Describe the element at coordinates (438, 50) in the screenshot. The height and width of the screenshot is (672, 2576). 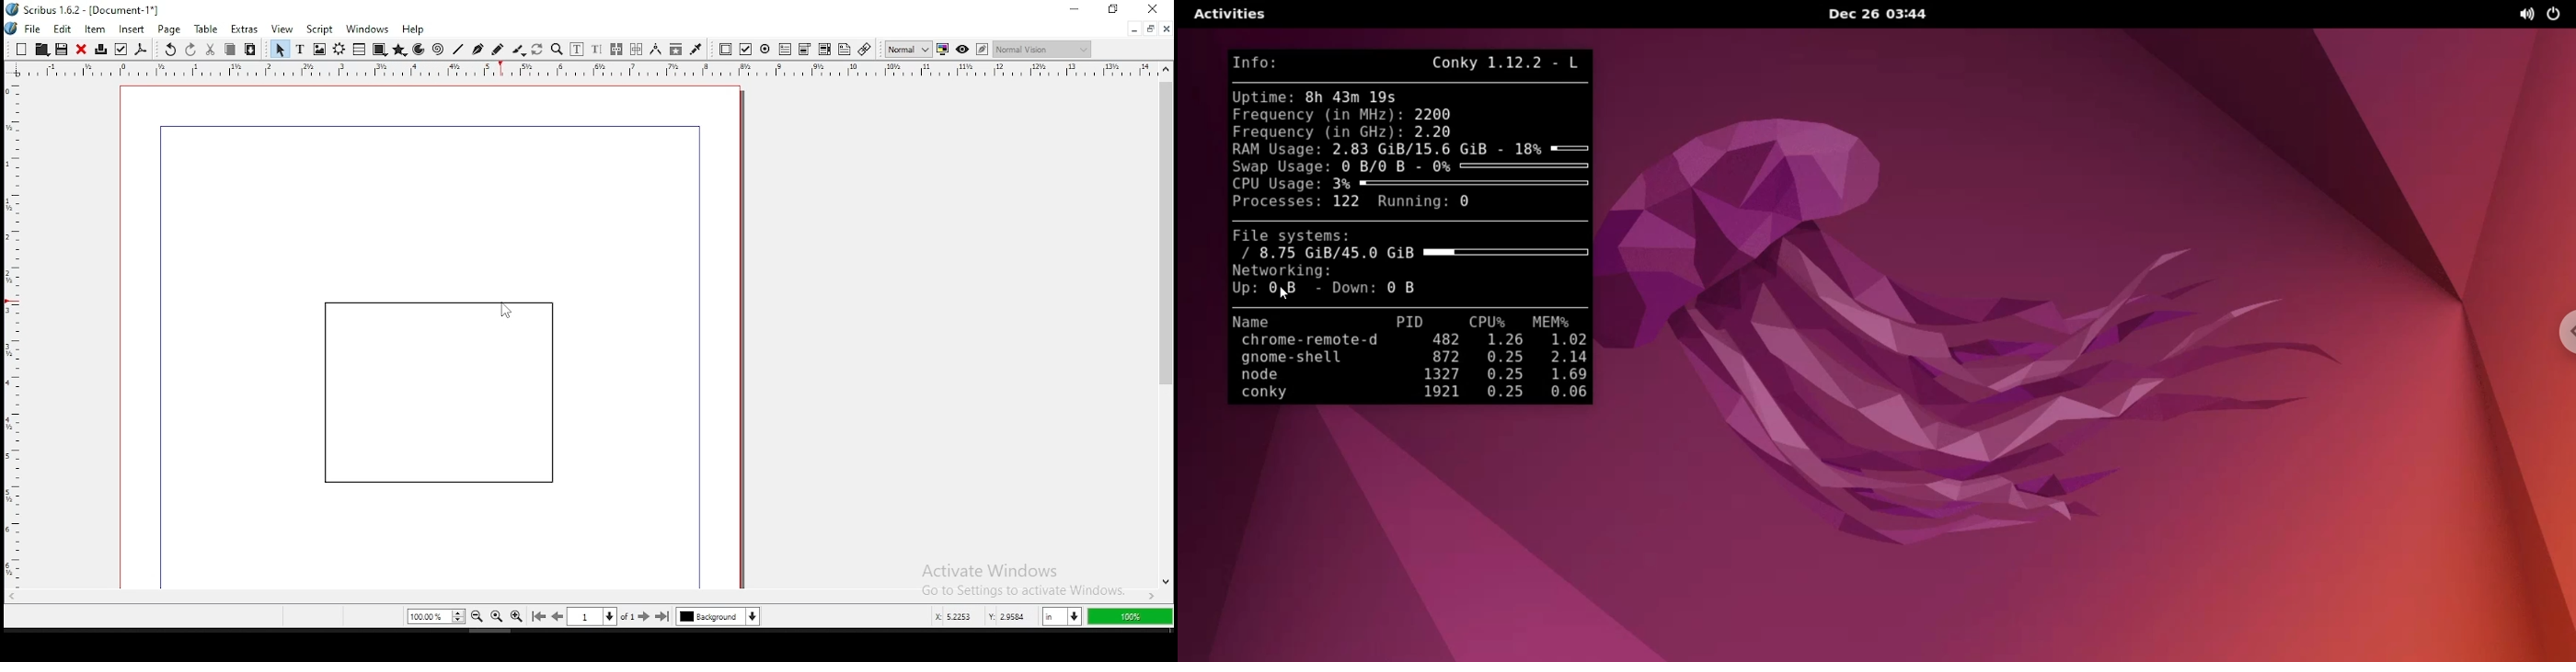
I see `spiral` at that location.